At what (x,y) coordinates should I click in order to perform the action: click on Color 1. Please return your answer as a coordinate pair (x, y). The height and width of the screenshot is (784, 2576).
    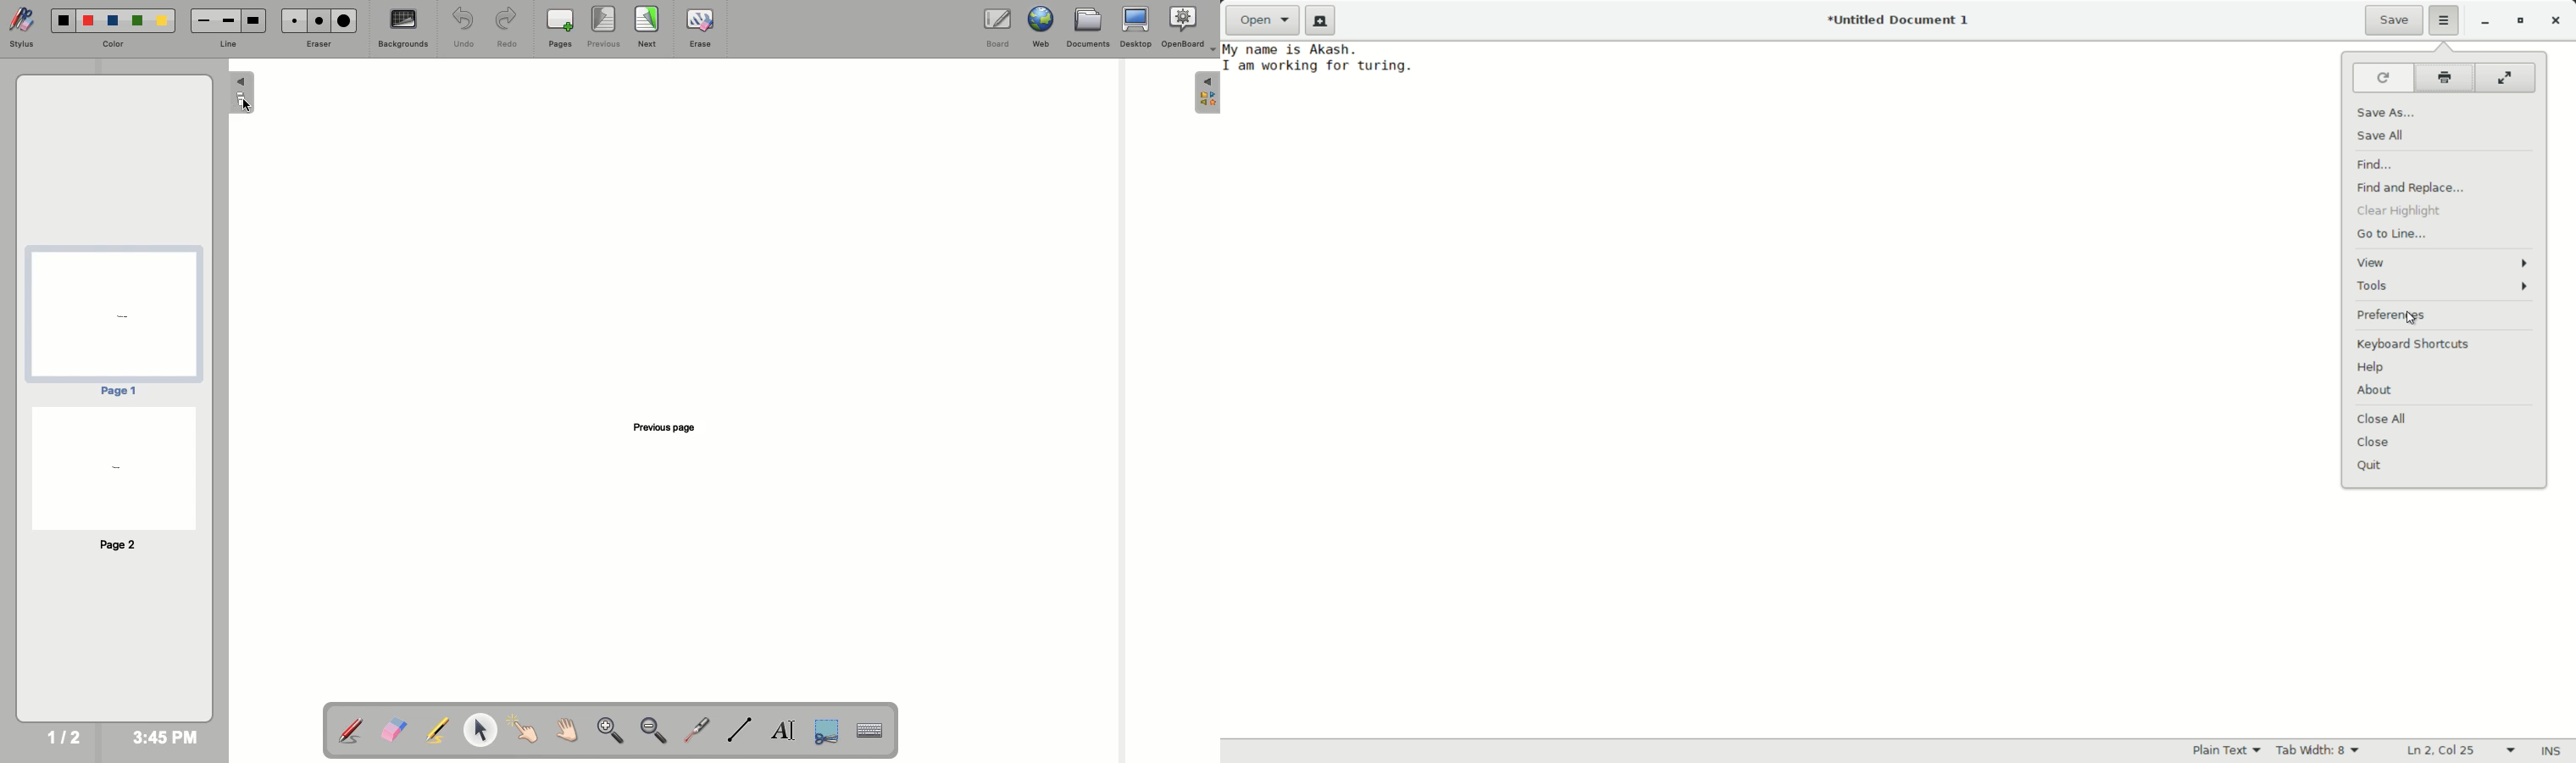
    Looking at the image, I should click on (64, 21).